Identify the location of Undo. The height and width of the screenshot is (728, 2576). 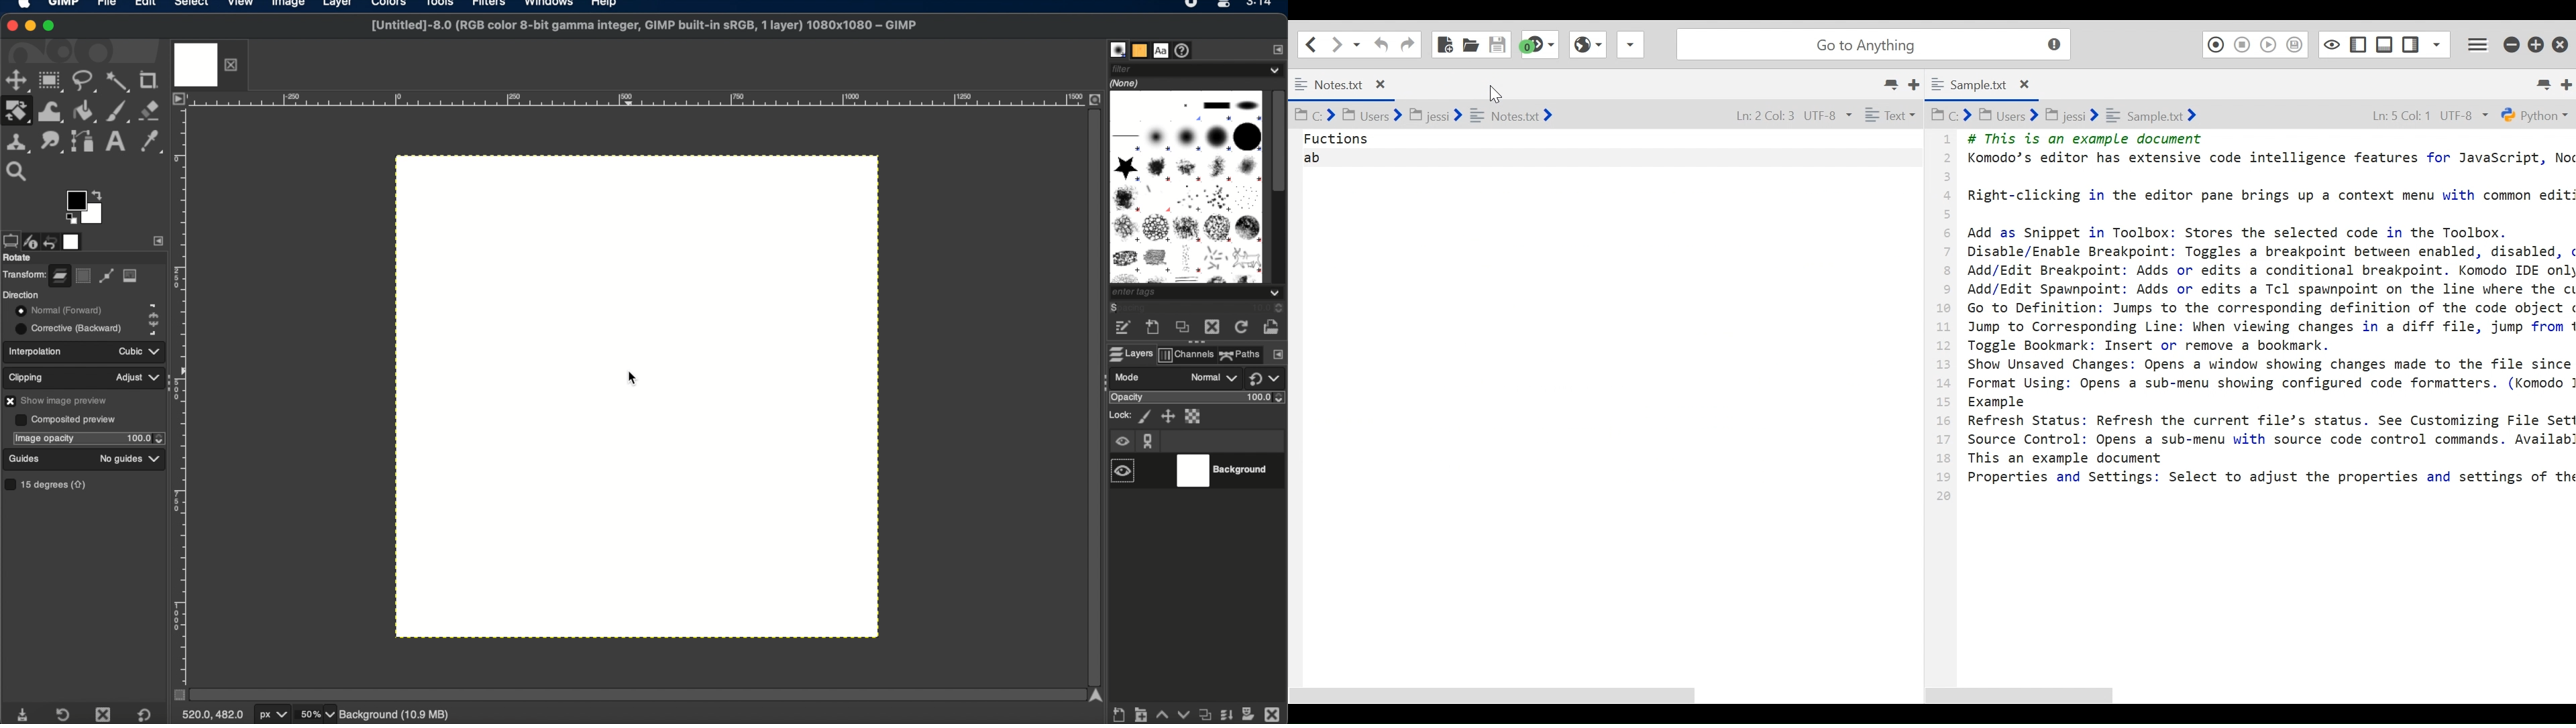
(1382, 44).